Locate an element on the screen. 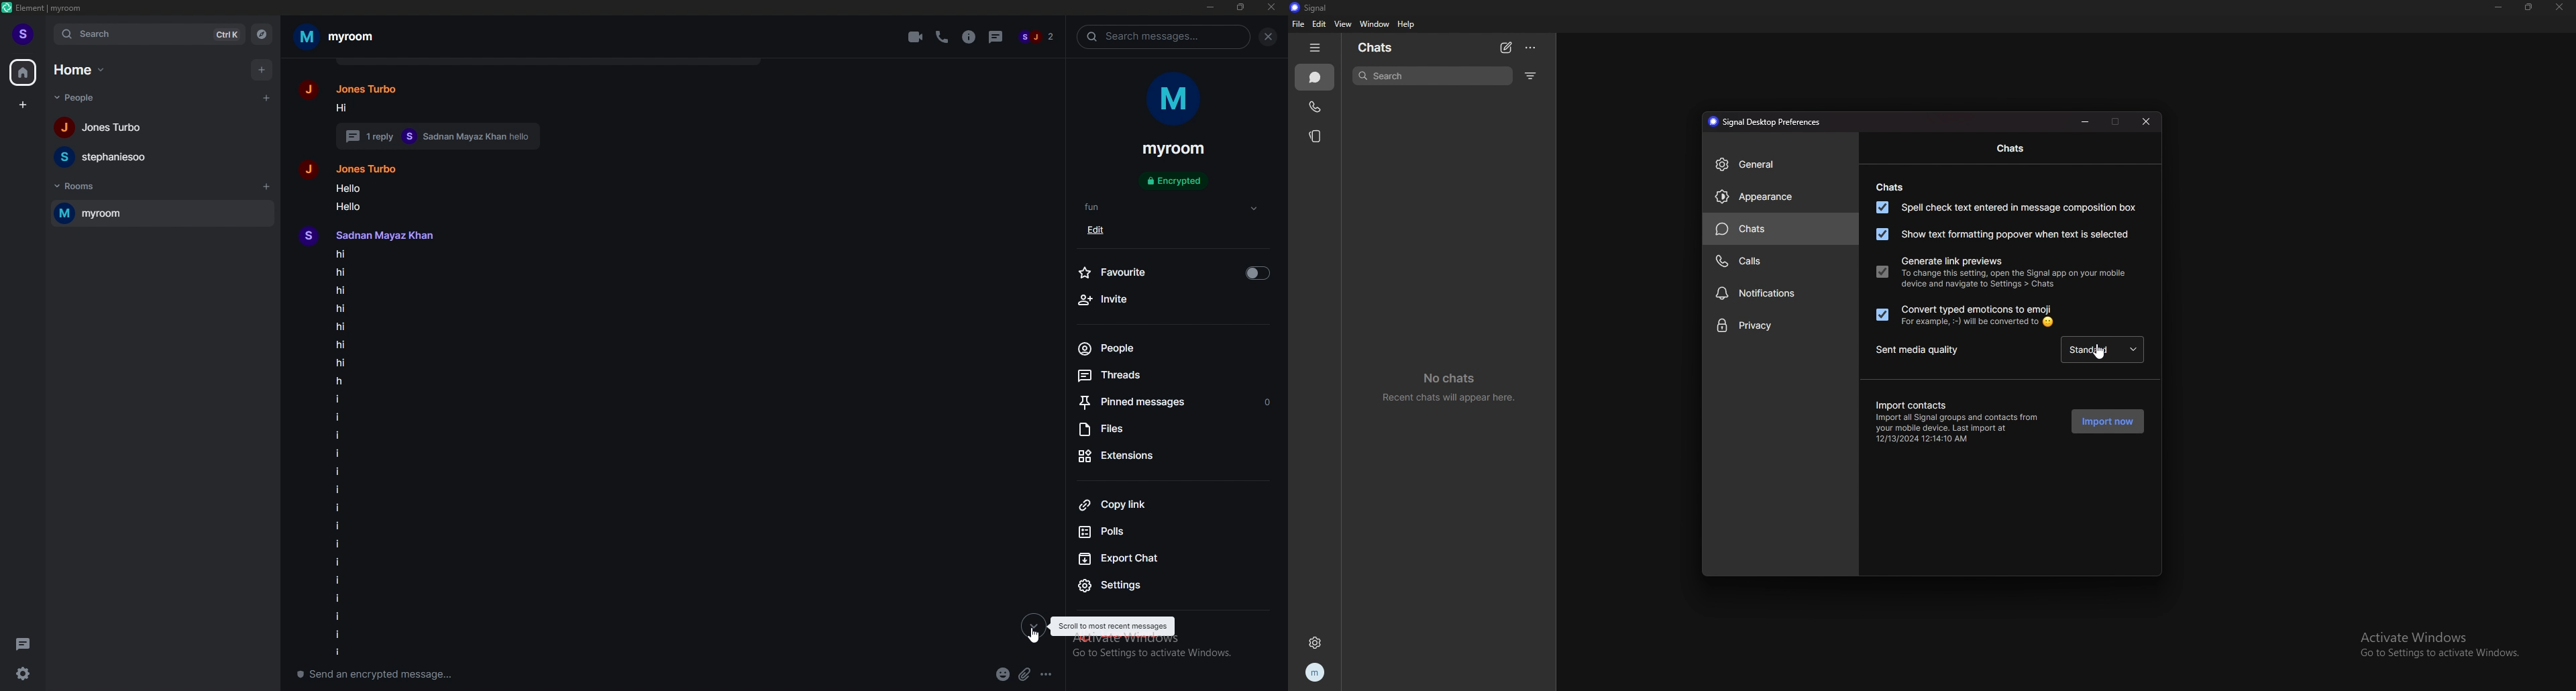 The height and width of the screenshot is (700, 2576). sent media quality is located at coordinates (1924, 351).